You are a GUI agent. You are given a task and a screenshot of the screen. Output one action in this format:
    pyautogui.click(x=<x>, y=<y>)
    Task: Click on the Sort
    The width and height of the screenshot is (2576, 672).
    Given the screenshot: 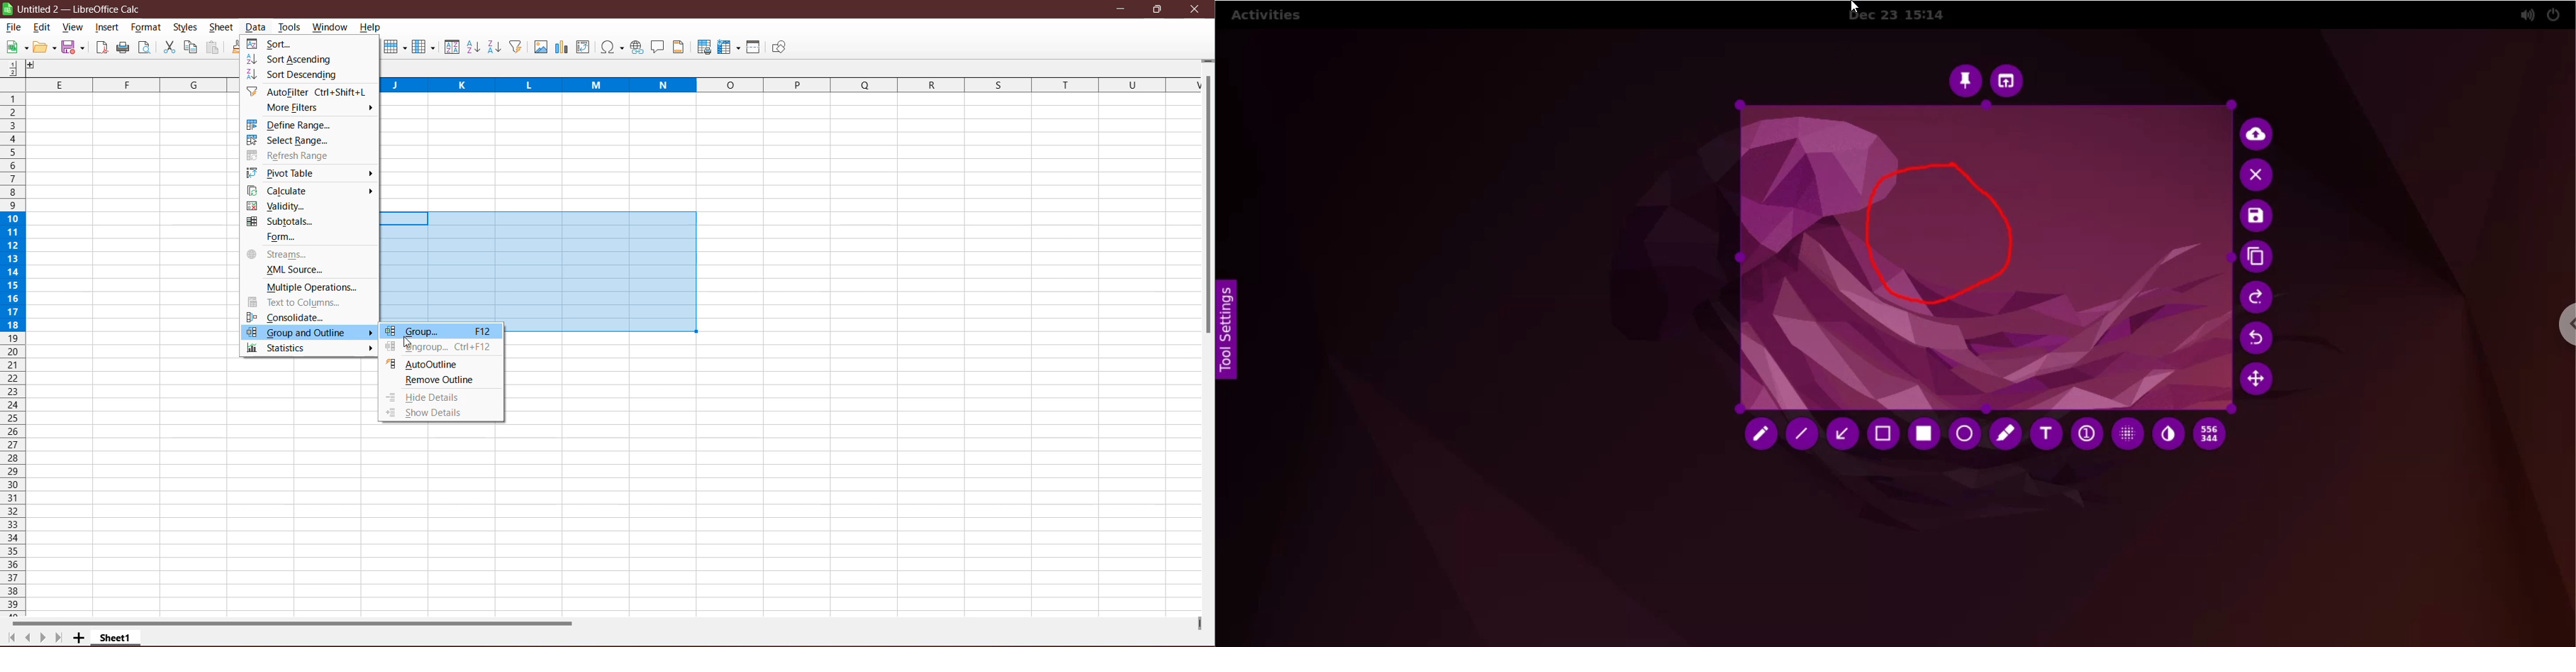 What is the action you would take?
    pyautogui.click(x=273, y=44)
    